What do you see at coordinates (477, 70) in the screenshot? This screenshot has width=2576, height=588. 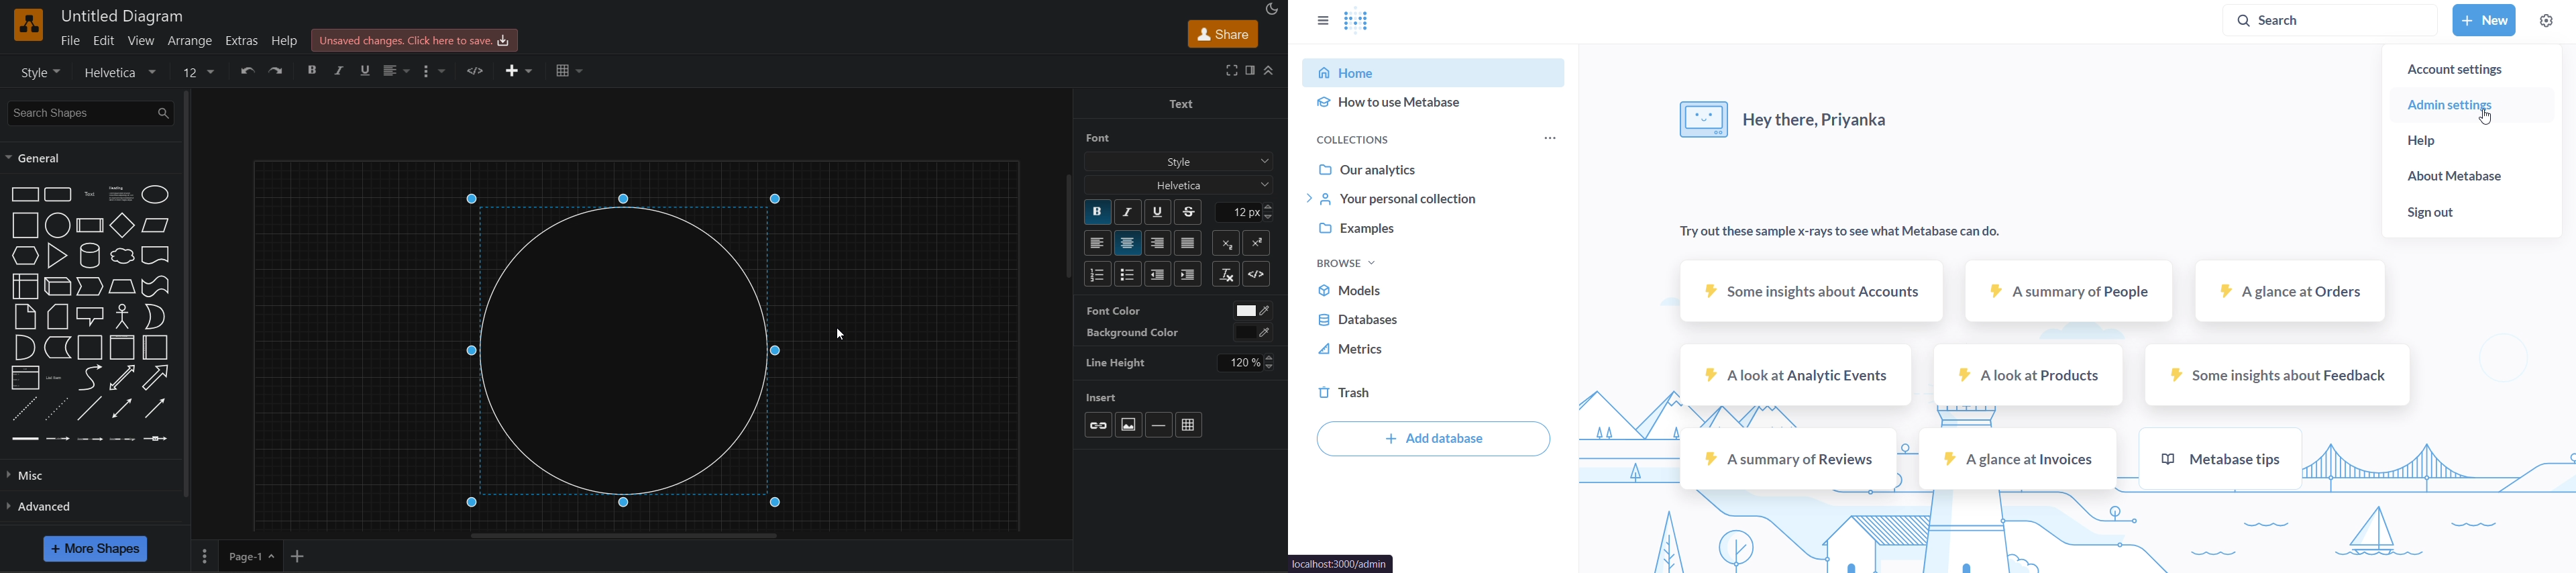 I see `HTML` at bounding box center [477, 70].